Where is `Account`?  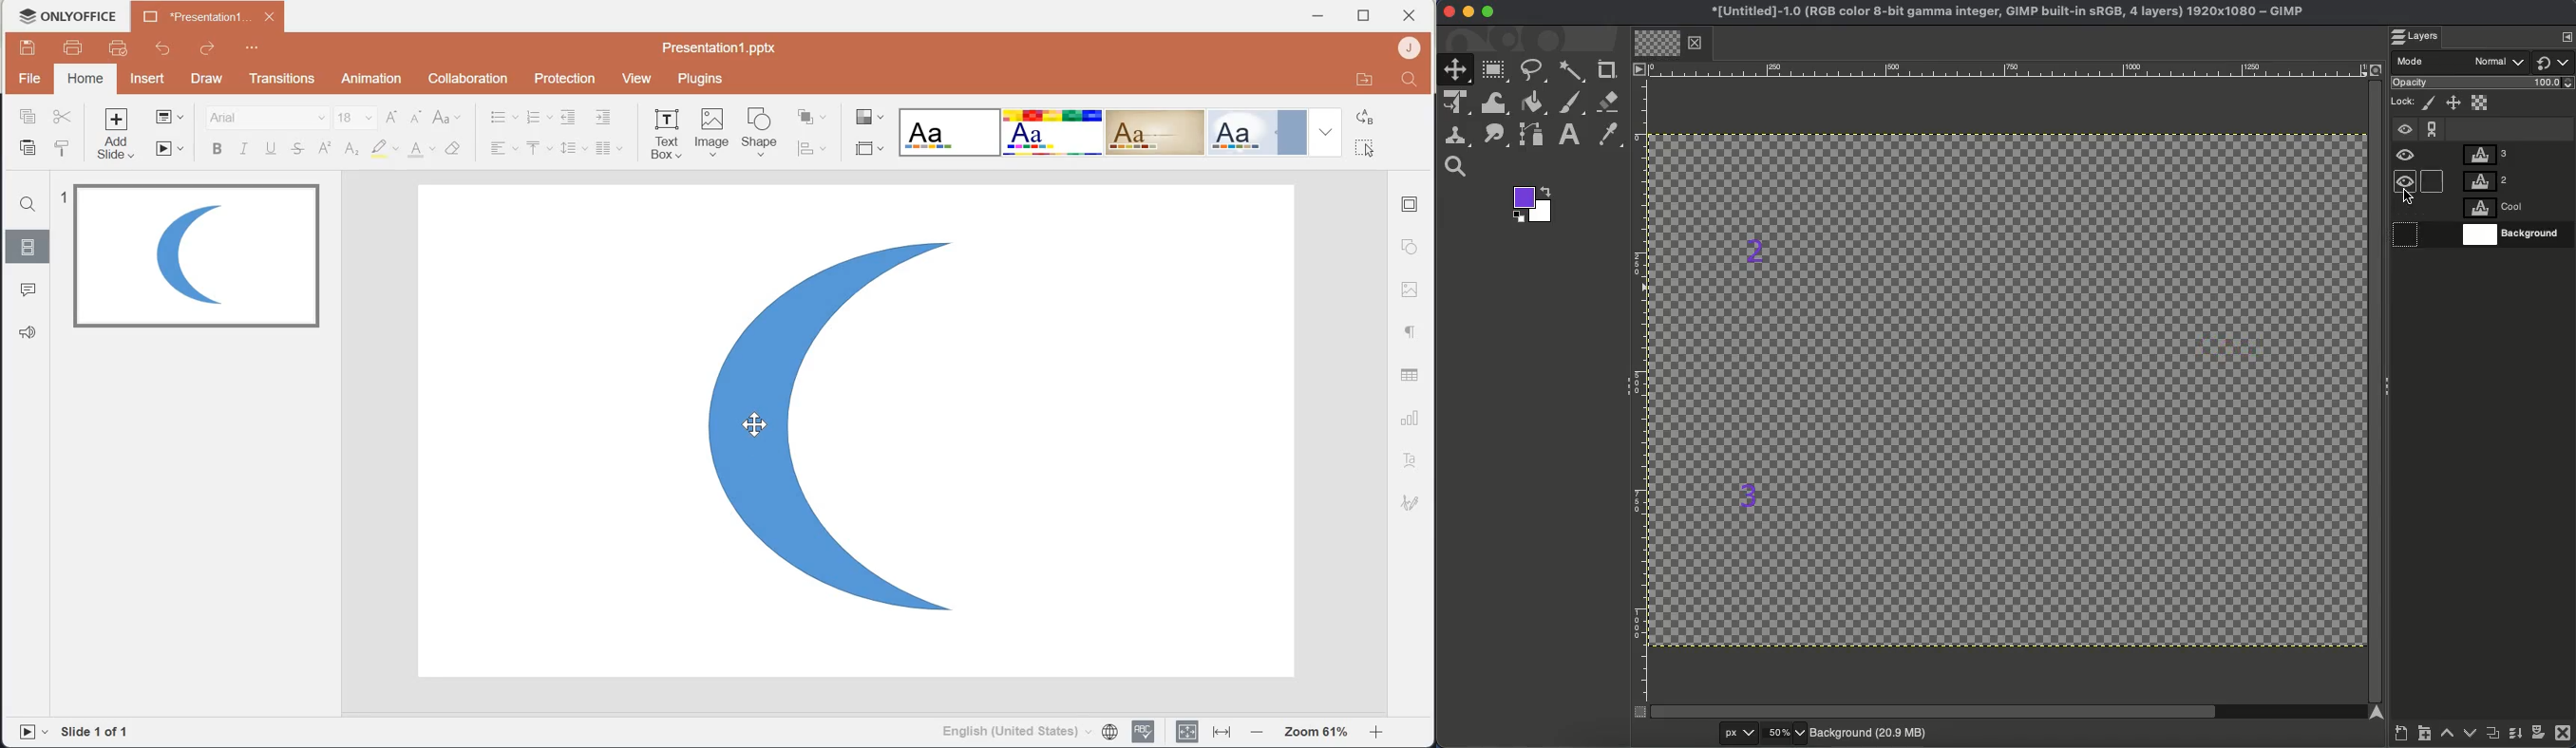 Account is located at coordinates (1408, 48).